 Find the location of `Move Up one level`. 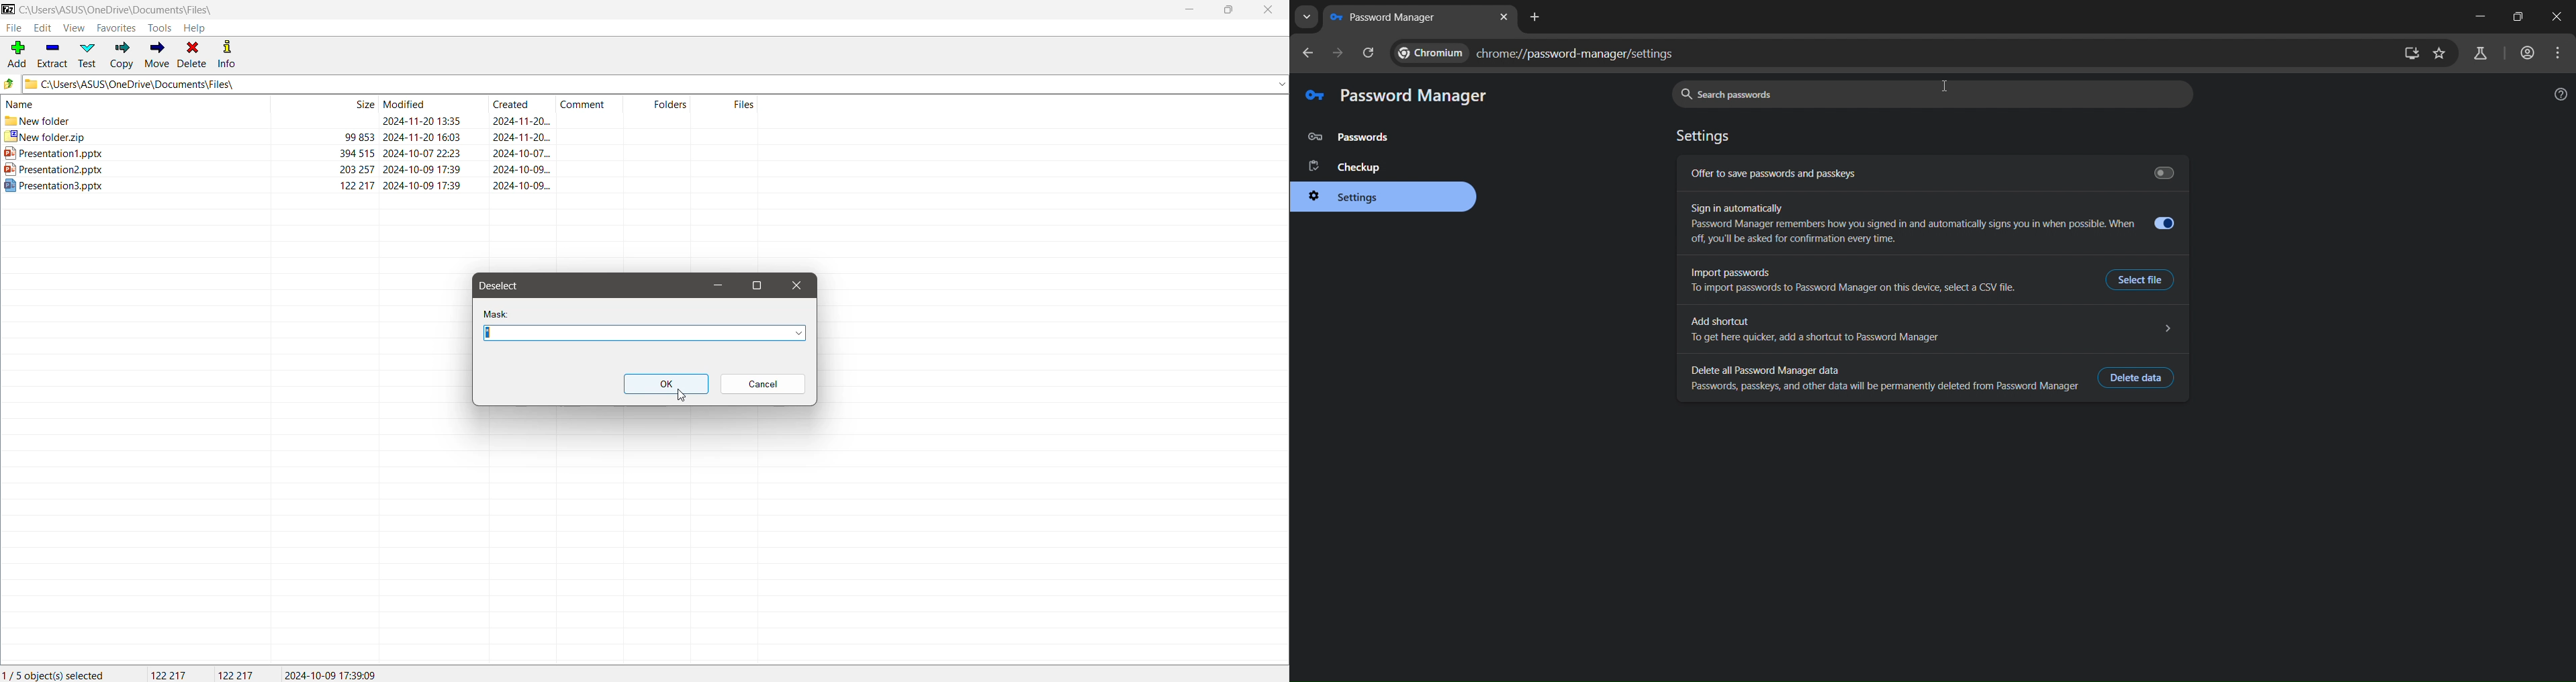

Move Up one level is located at coordinates (9, 85).